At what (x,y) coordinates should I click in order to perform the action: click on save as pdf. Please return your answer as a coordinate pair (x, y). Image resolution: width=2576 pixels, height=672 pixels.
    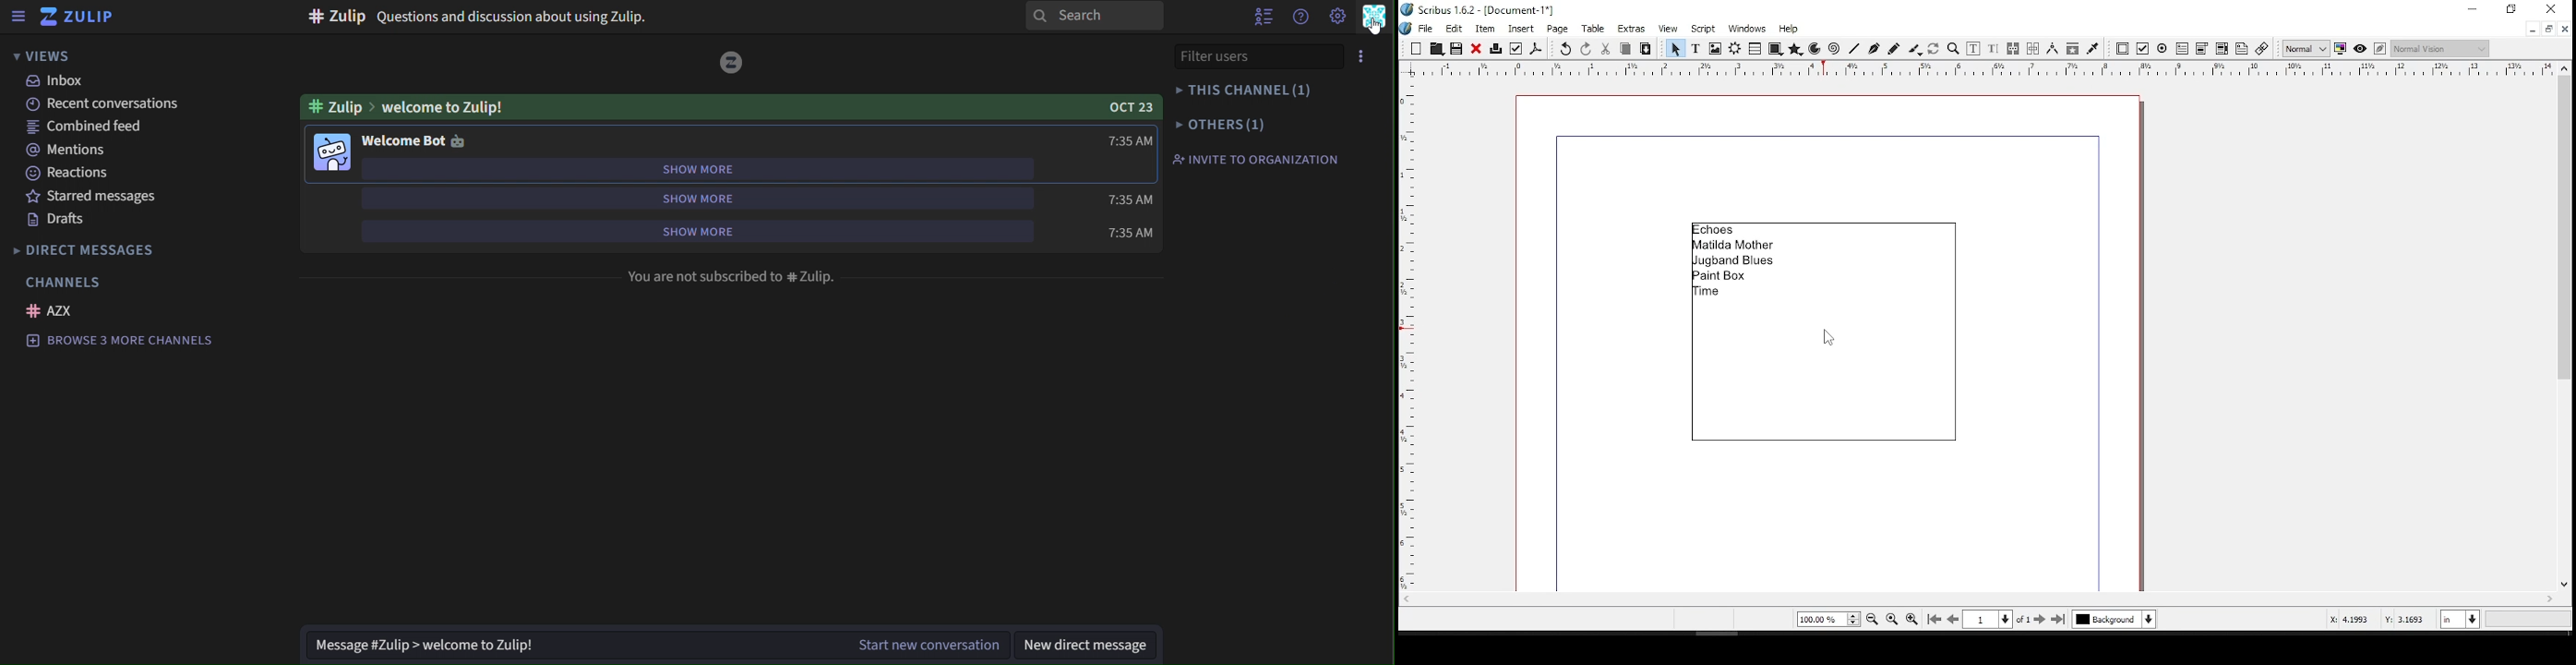
    Looking at the image, I should click on (1537, 49).